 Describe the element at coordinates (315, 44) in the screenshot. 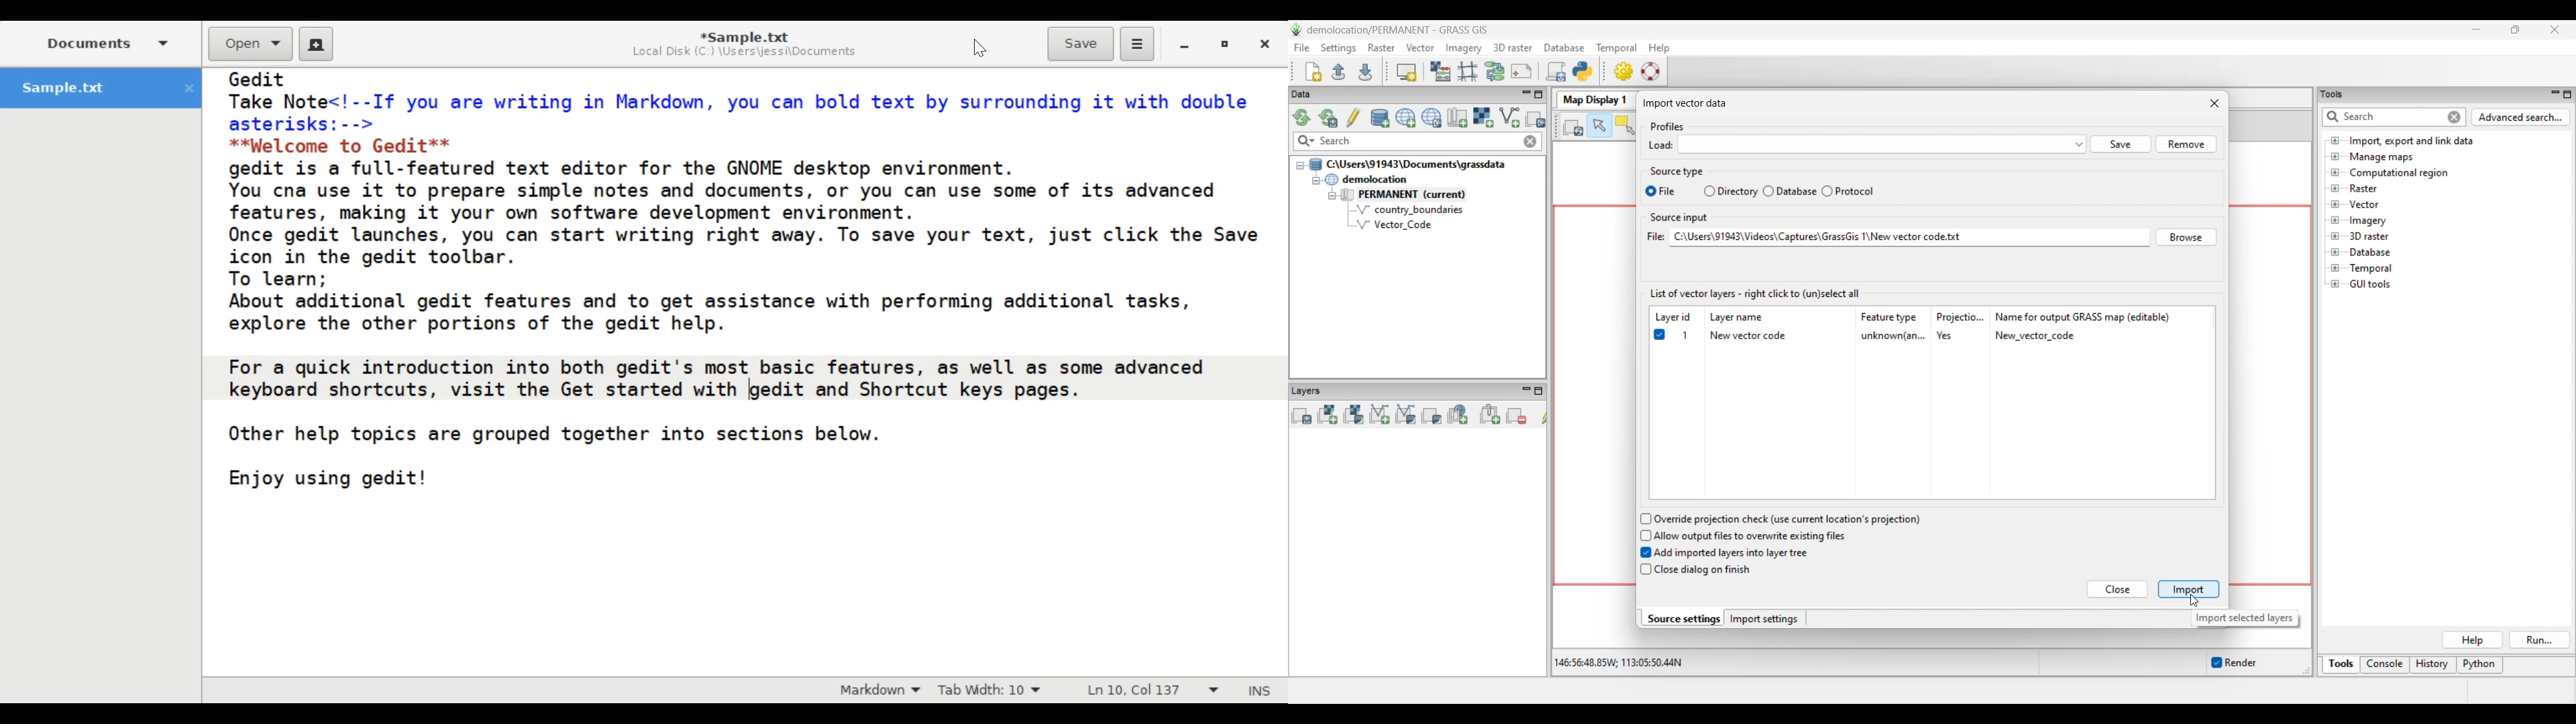

I see `Create a new document` at that location.